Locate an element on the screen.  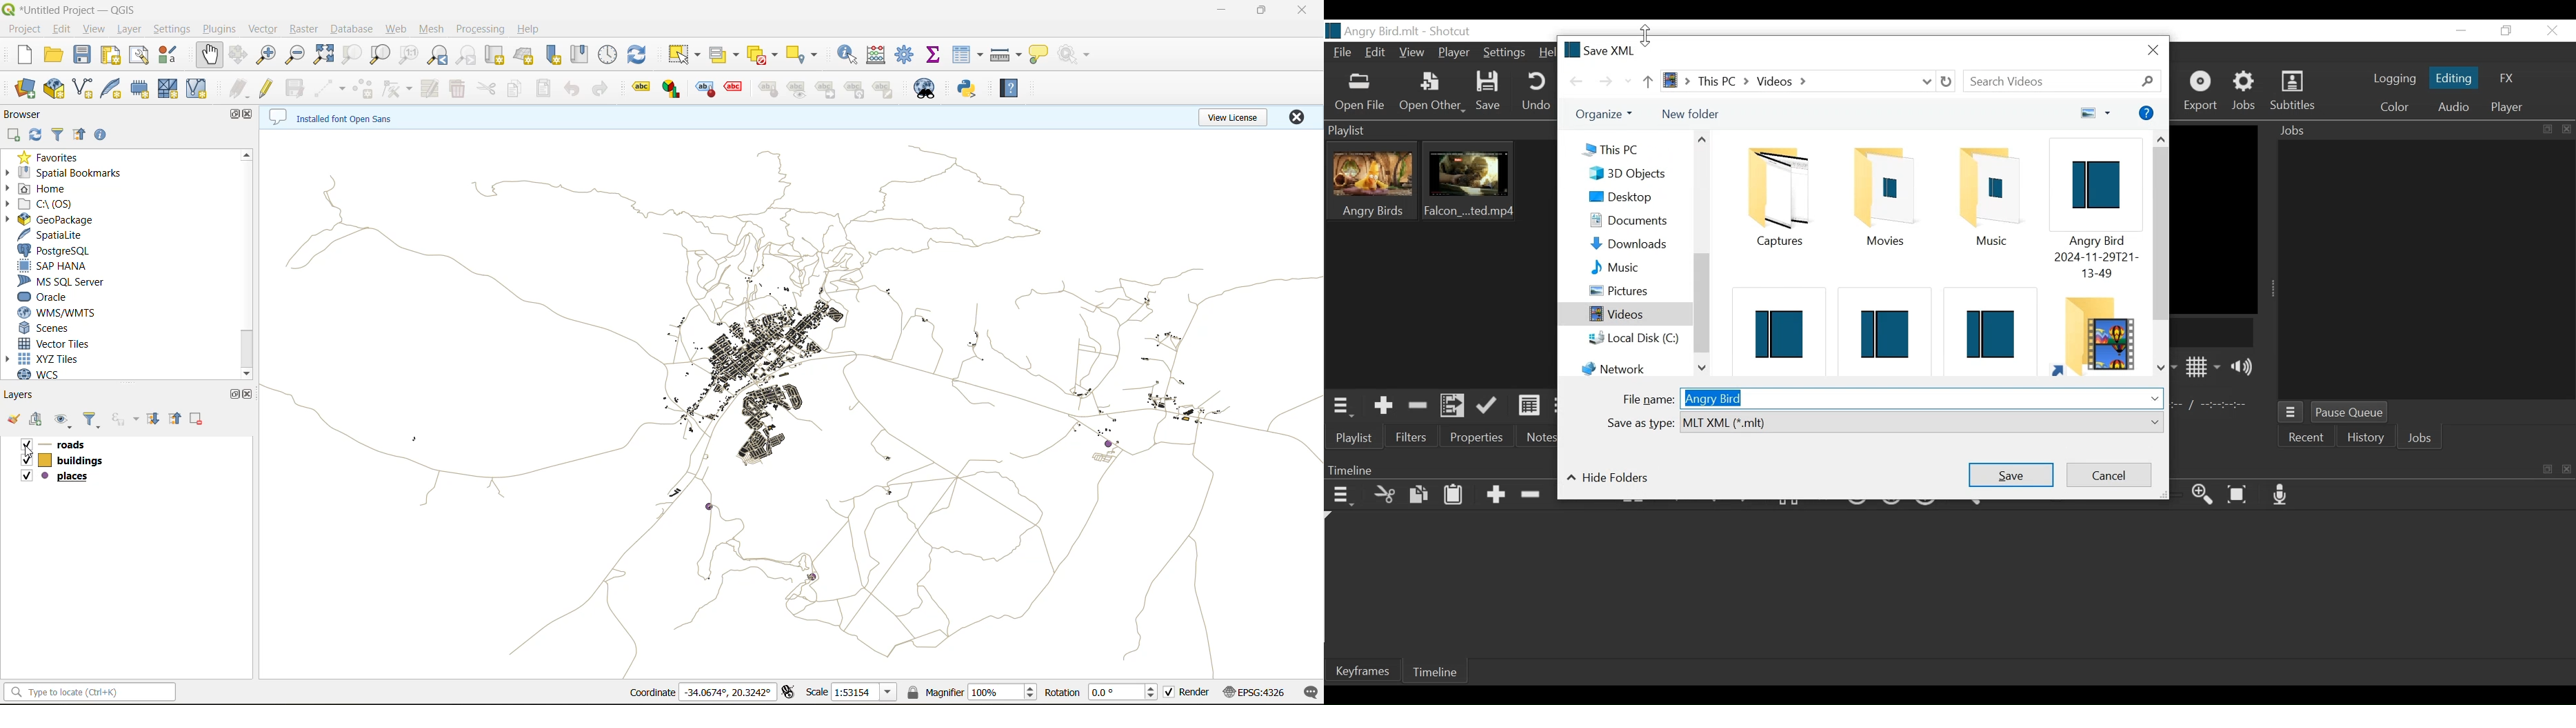
Shotcut File is located at coordinates (1880, 328).